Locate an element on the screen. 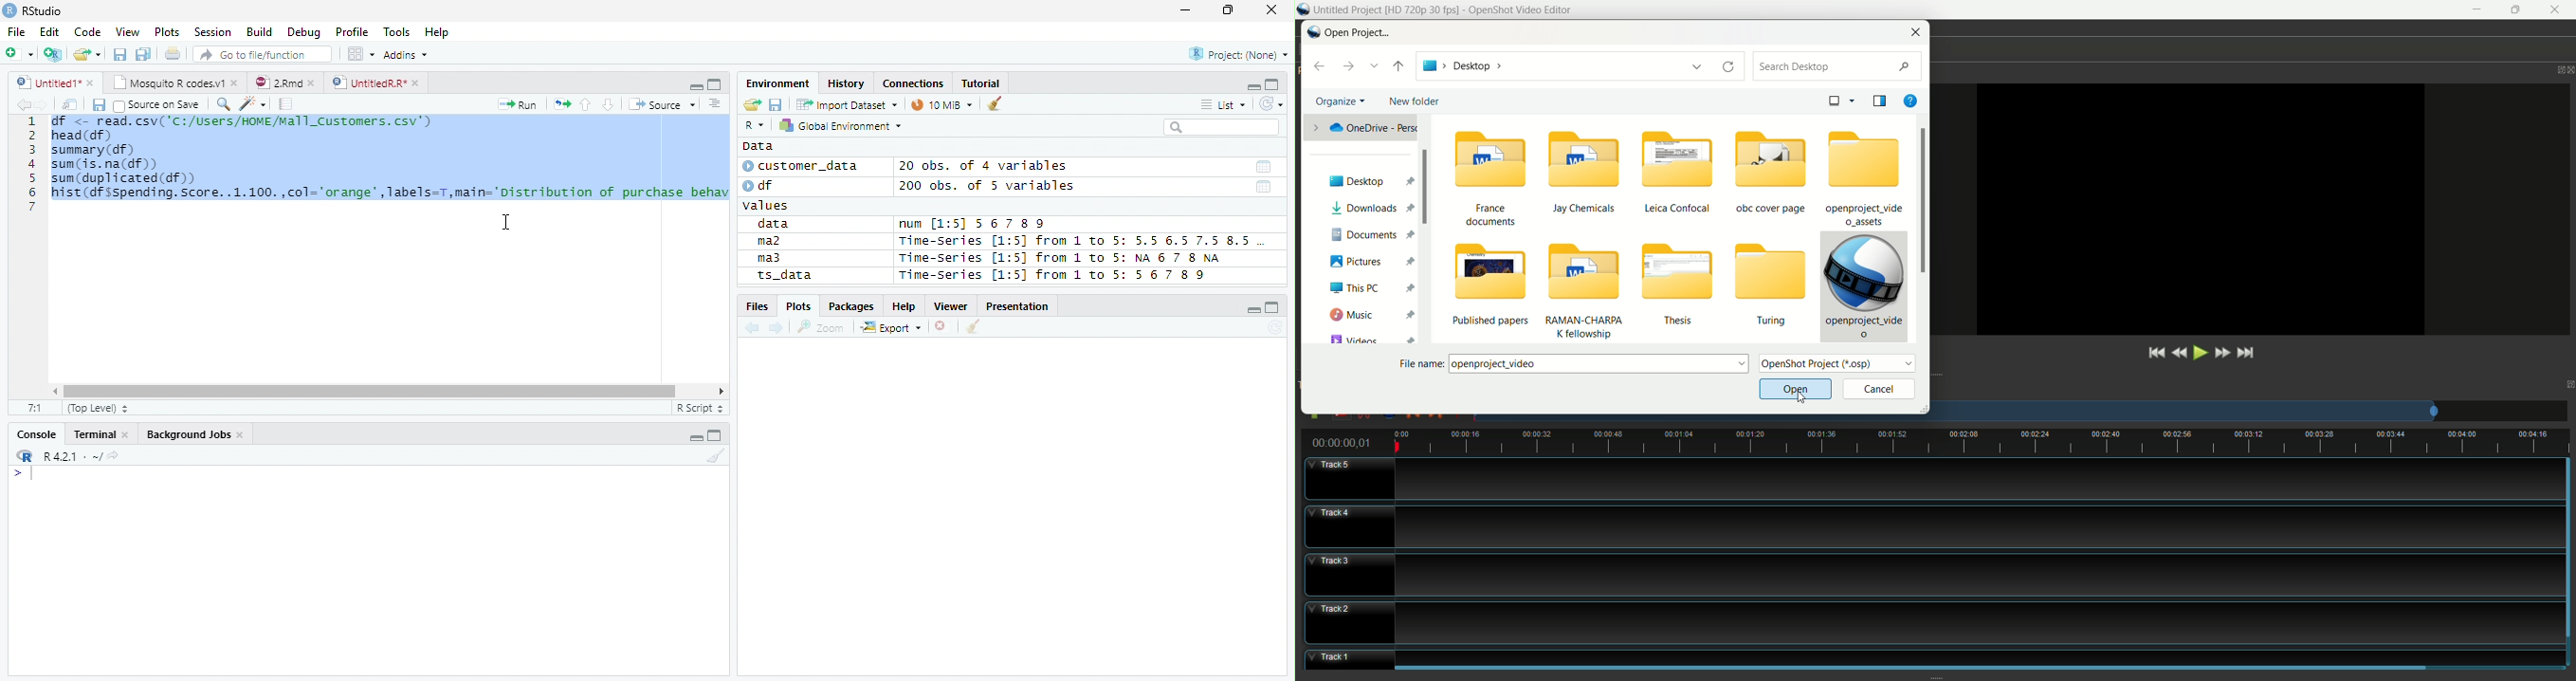  openproject_vide
jd is located at coordinates (1863, 286).